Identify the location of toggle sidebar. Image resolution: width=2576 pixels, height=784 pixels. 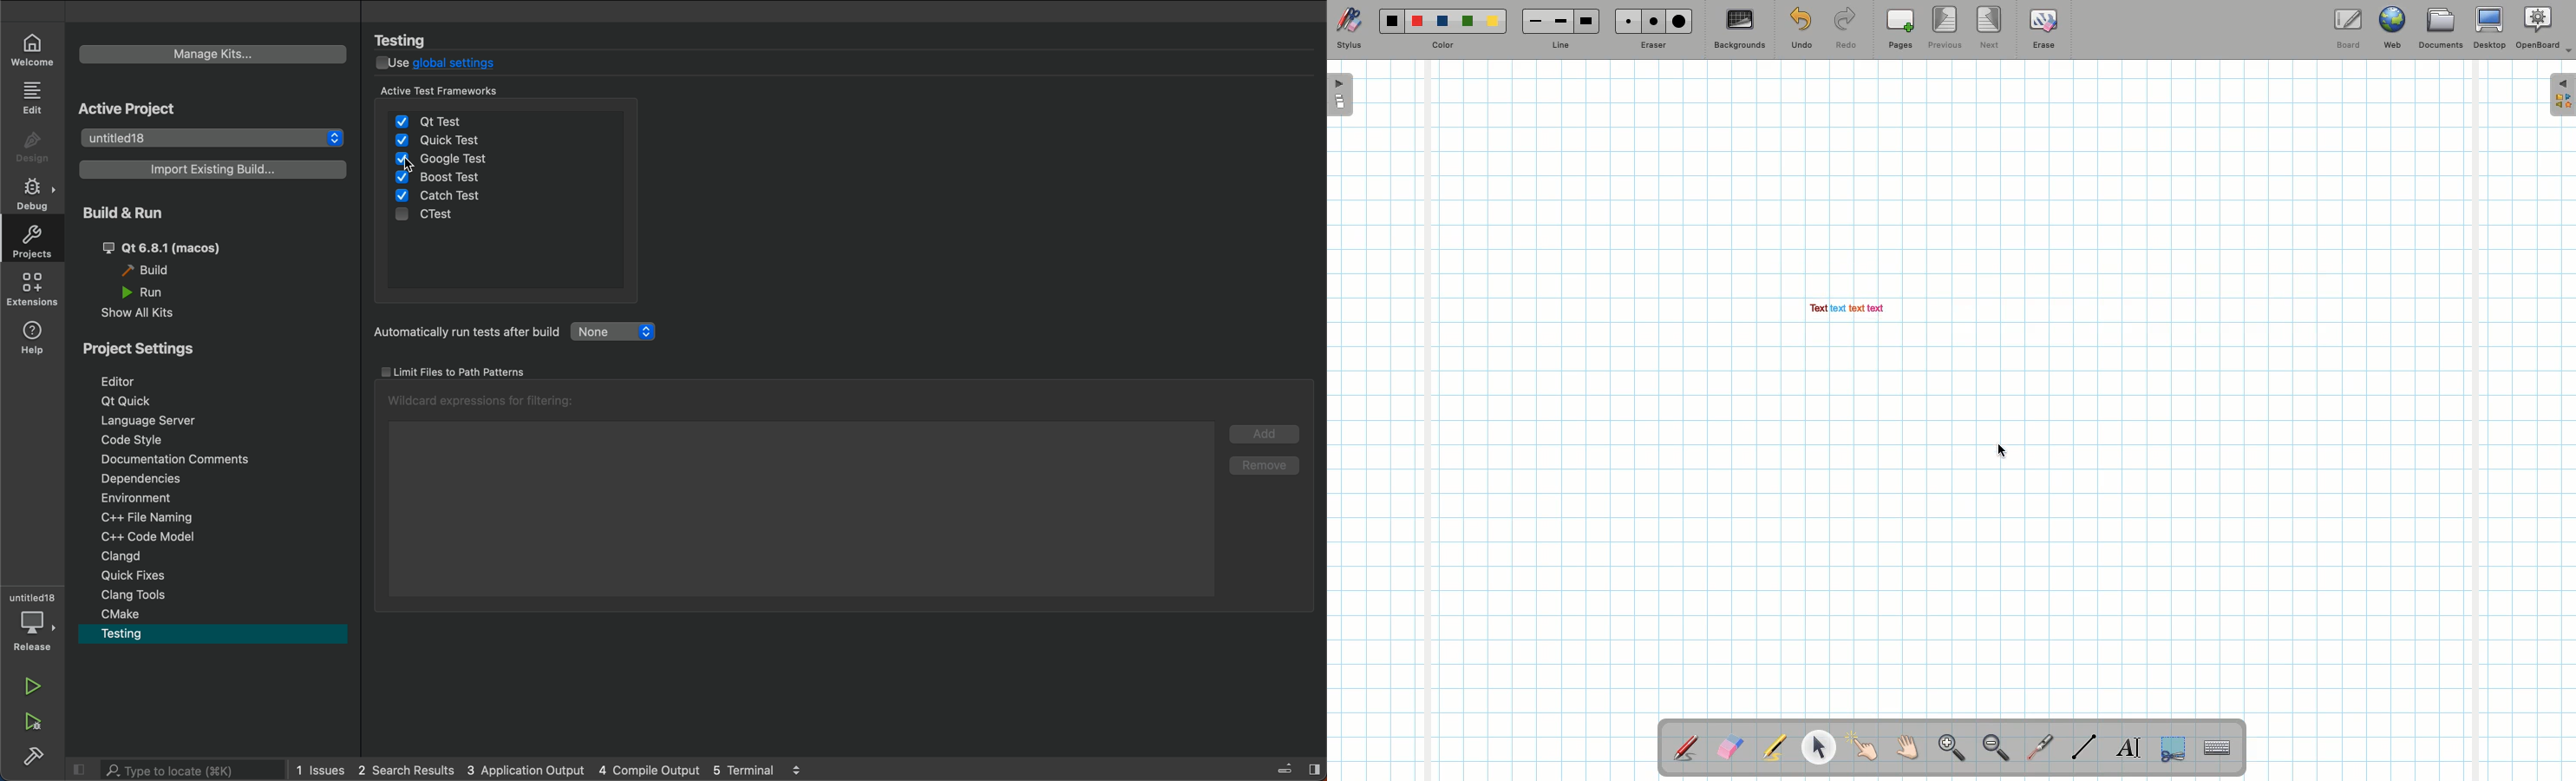
(1295, 770).